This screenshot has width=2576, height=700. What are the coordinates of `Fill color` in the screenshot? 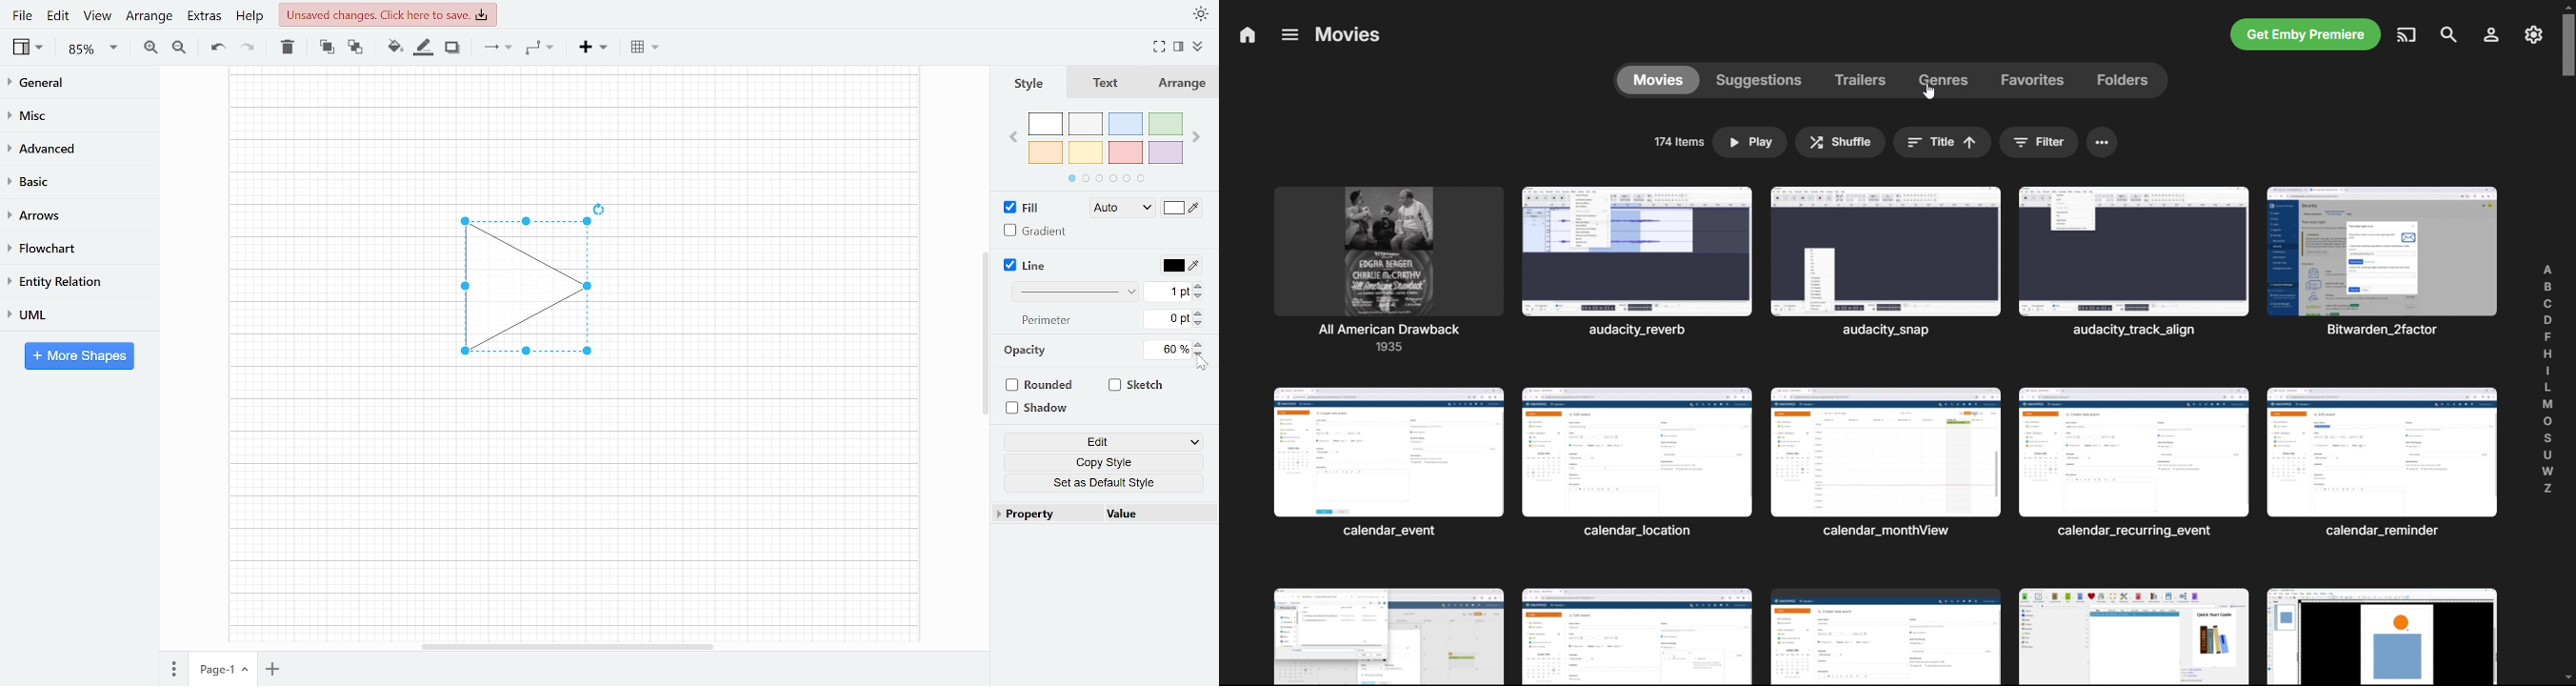 It's located at (394, 47).